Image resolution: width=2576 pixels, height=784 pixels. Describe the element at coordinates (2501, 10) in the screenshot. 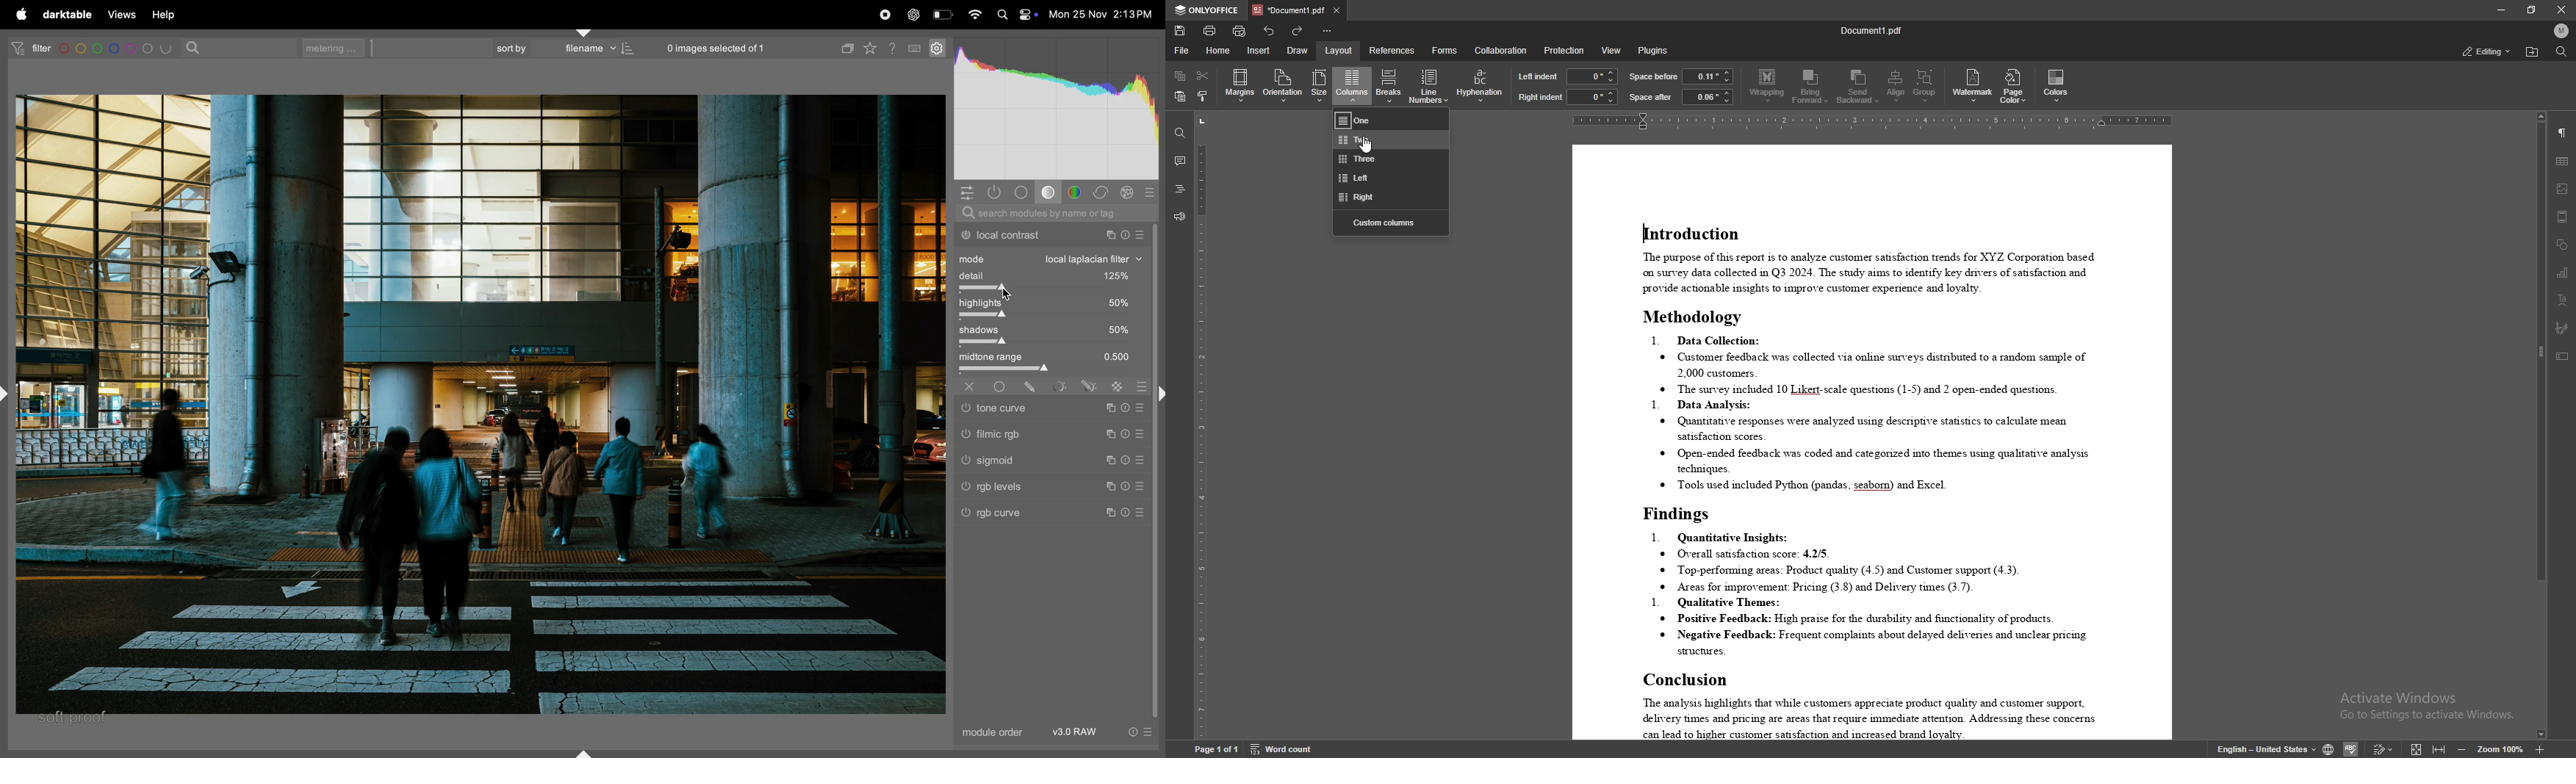

I see `minimize` at that location.